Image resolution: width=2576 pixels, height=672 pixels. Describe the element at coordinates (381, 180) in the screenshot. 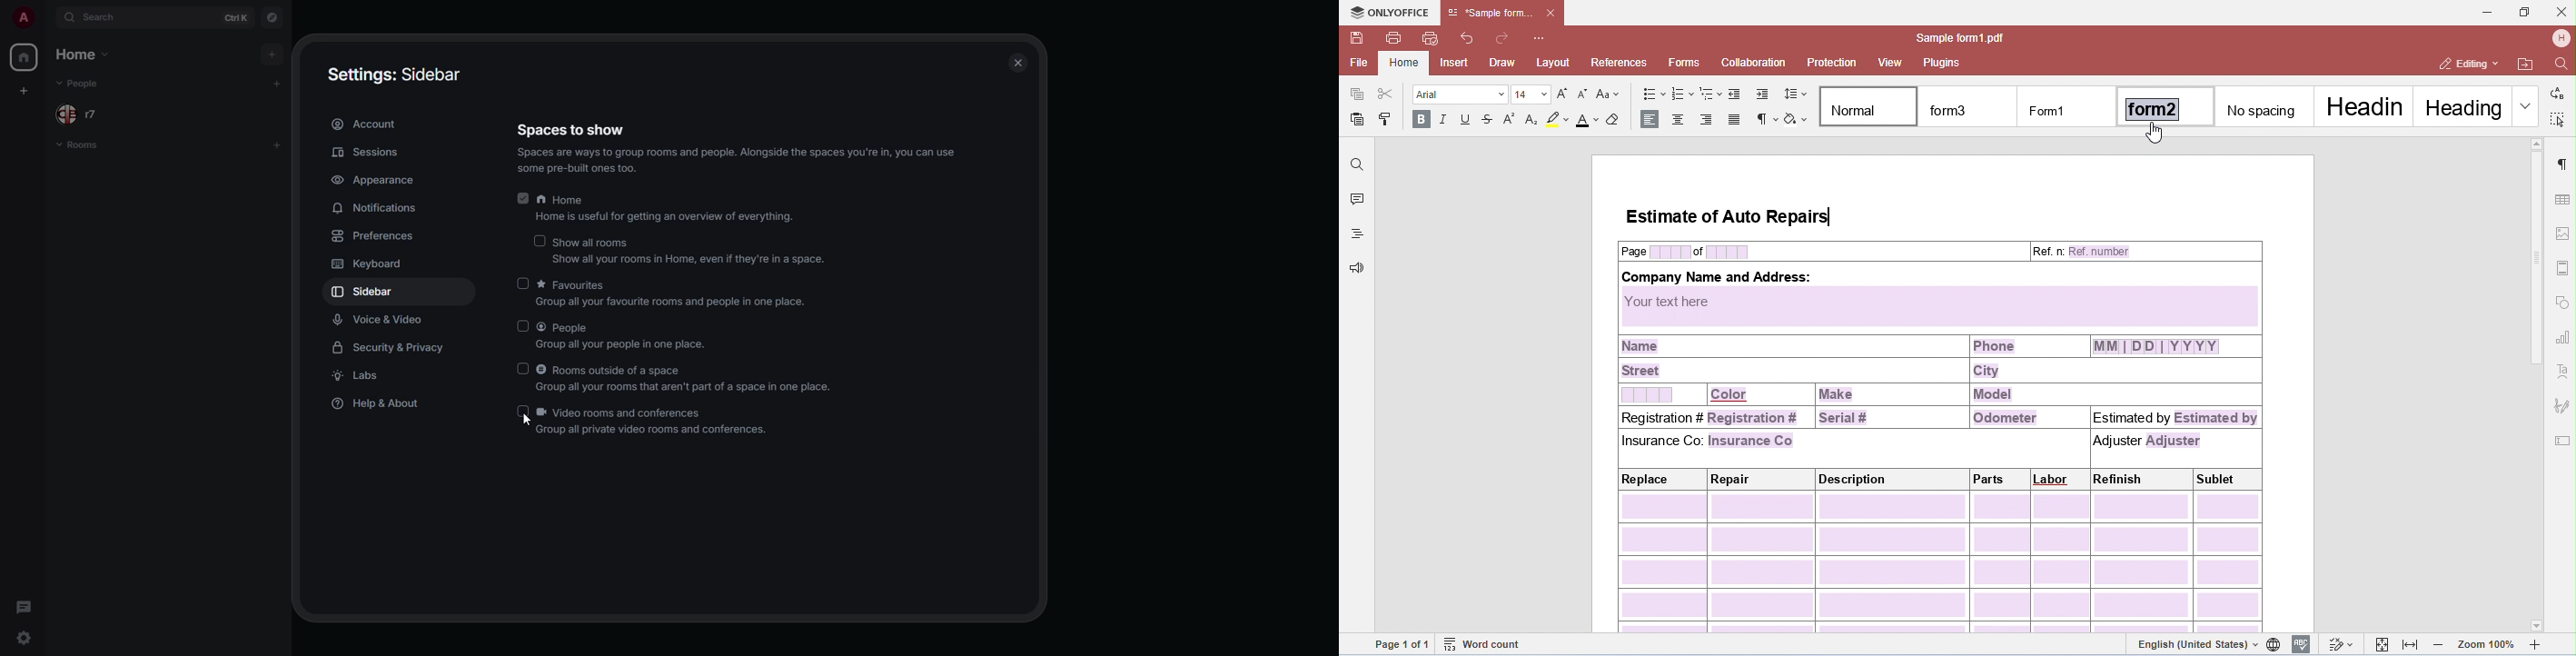

I see `appearance` at that location.